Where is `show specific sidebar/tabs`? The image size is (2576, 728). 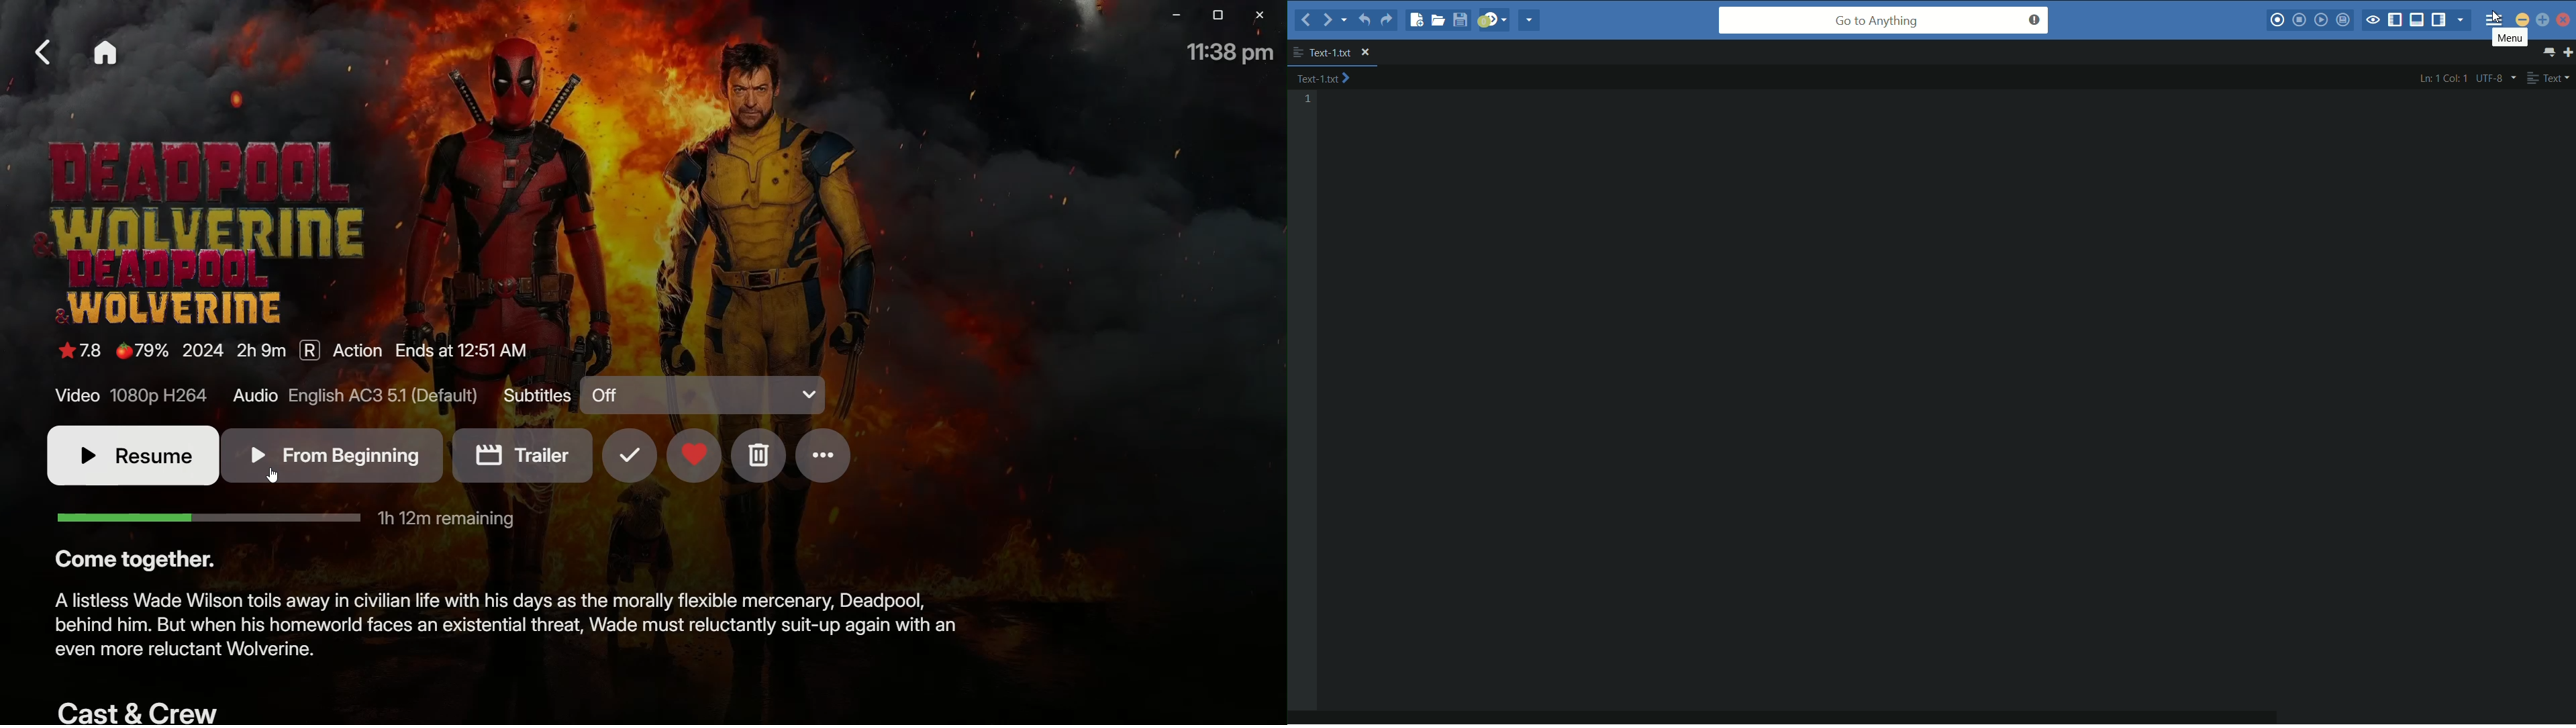
show specific sidebar/tabs is located at coordinates (2461, 21).